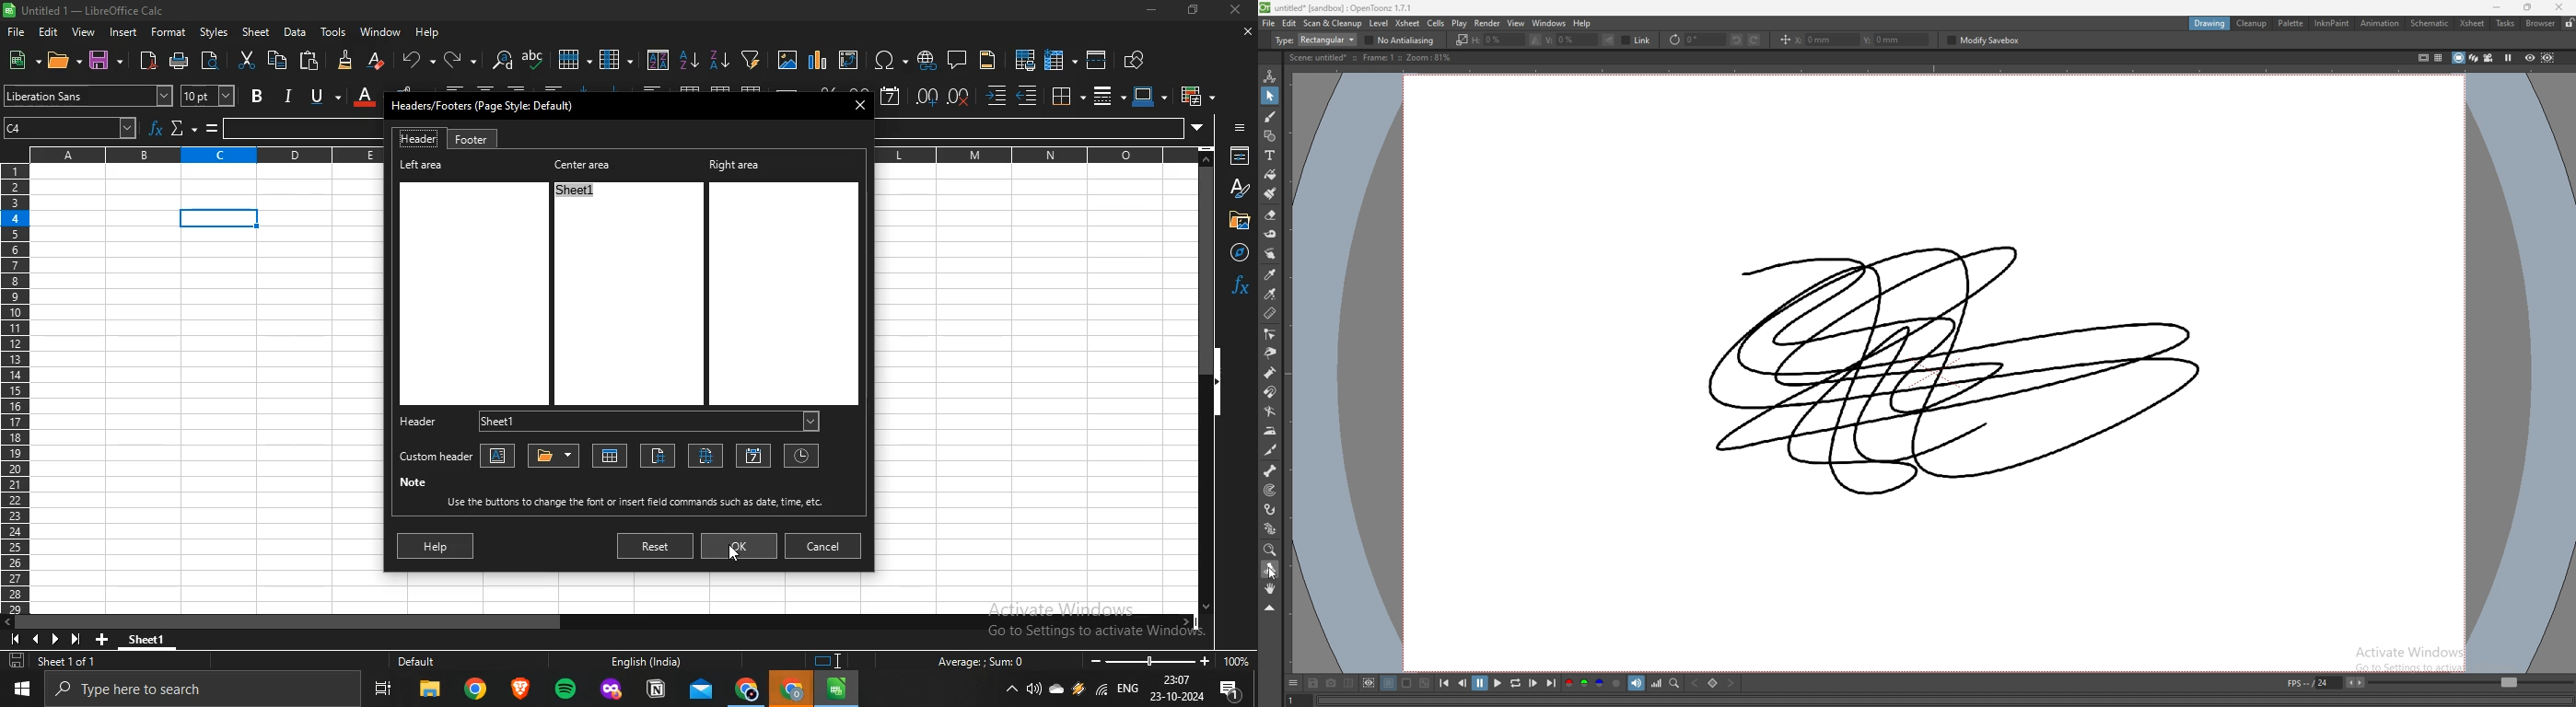 The width and height of the screenshot is (2576, 728). I want to click on show draw functions, so click(1136, 58).